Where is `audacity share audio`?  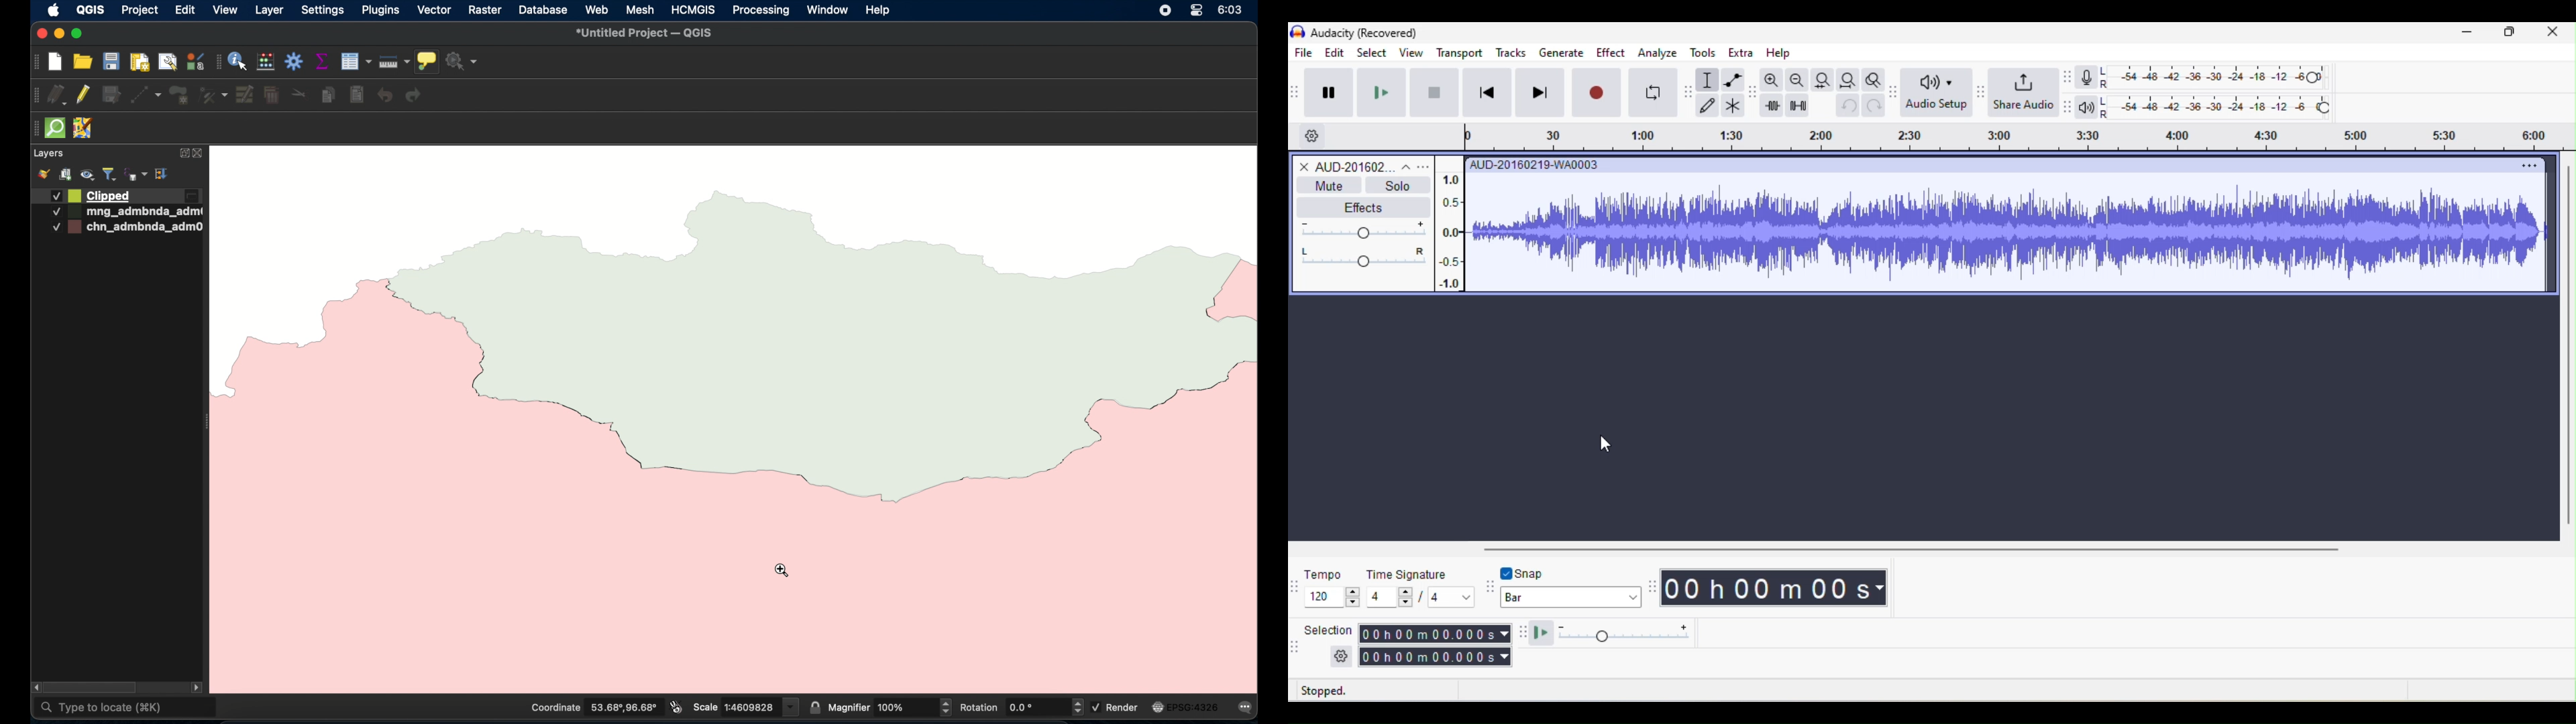 audacity share audio is located at coordinates (1979, 92).